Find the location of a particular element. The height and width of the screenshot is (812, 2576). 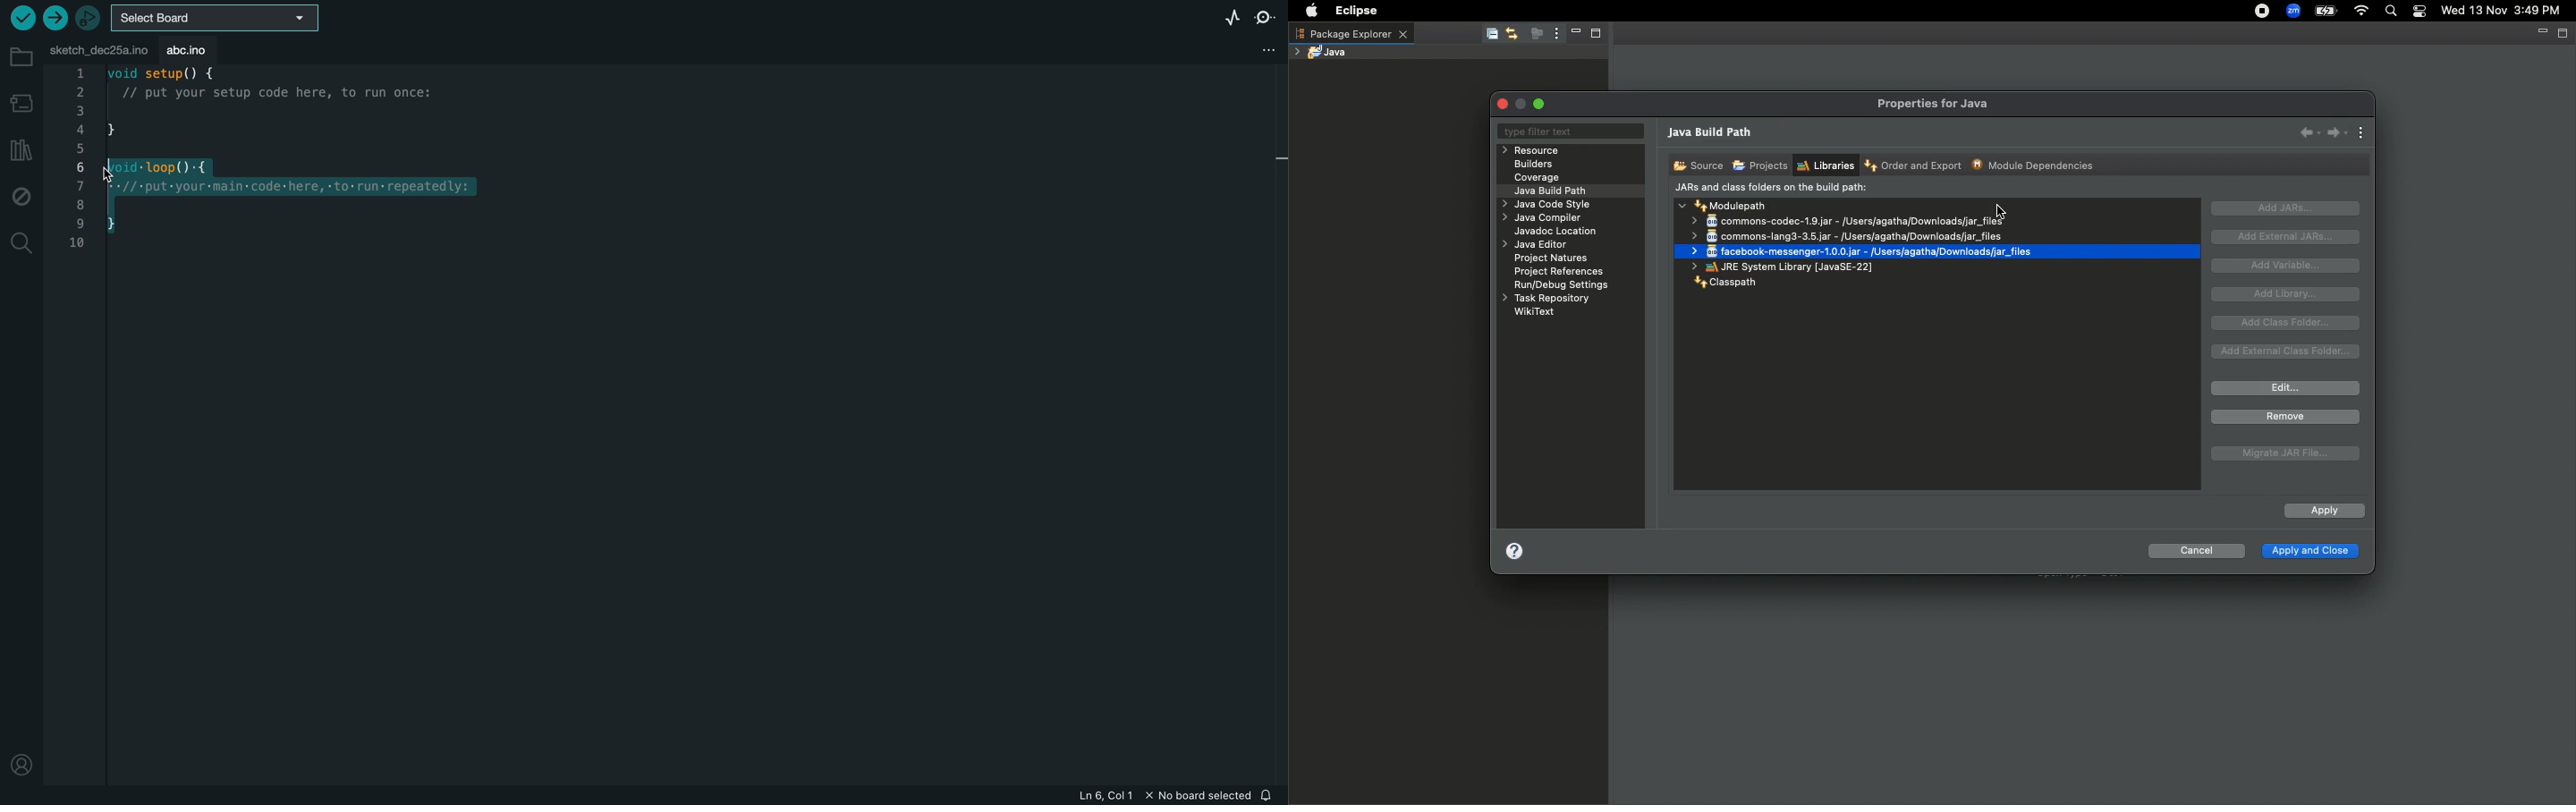

Maximize is located at coordinates (1541, 104).